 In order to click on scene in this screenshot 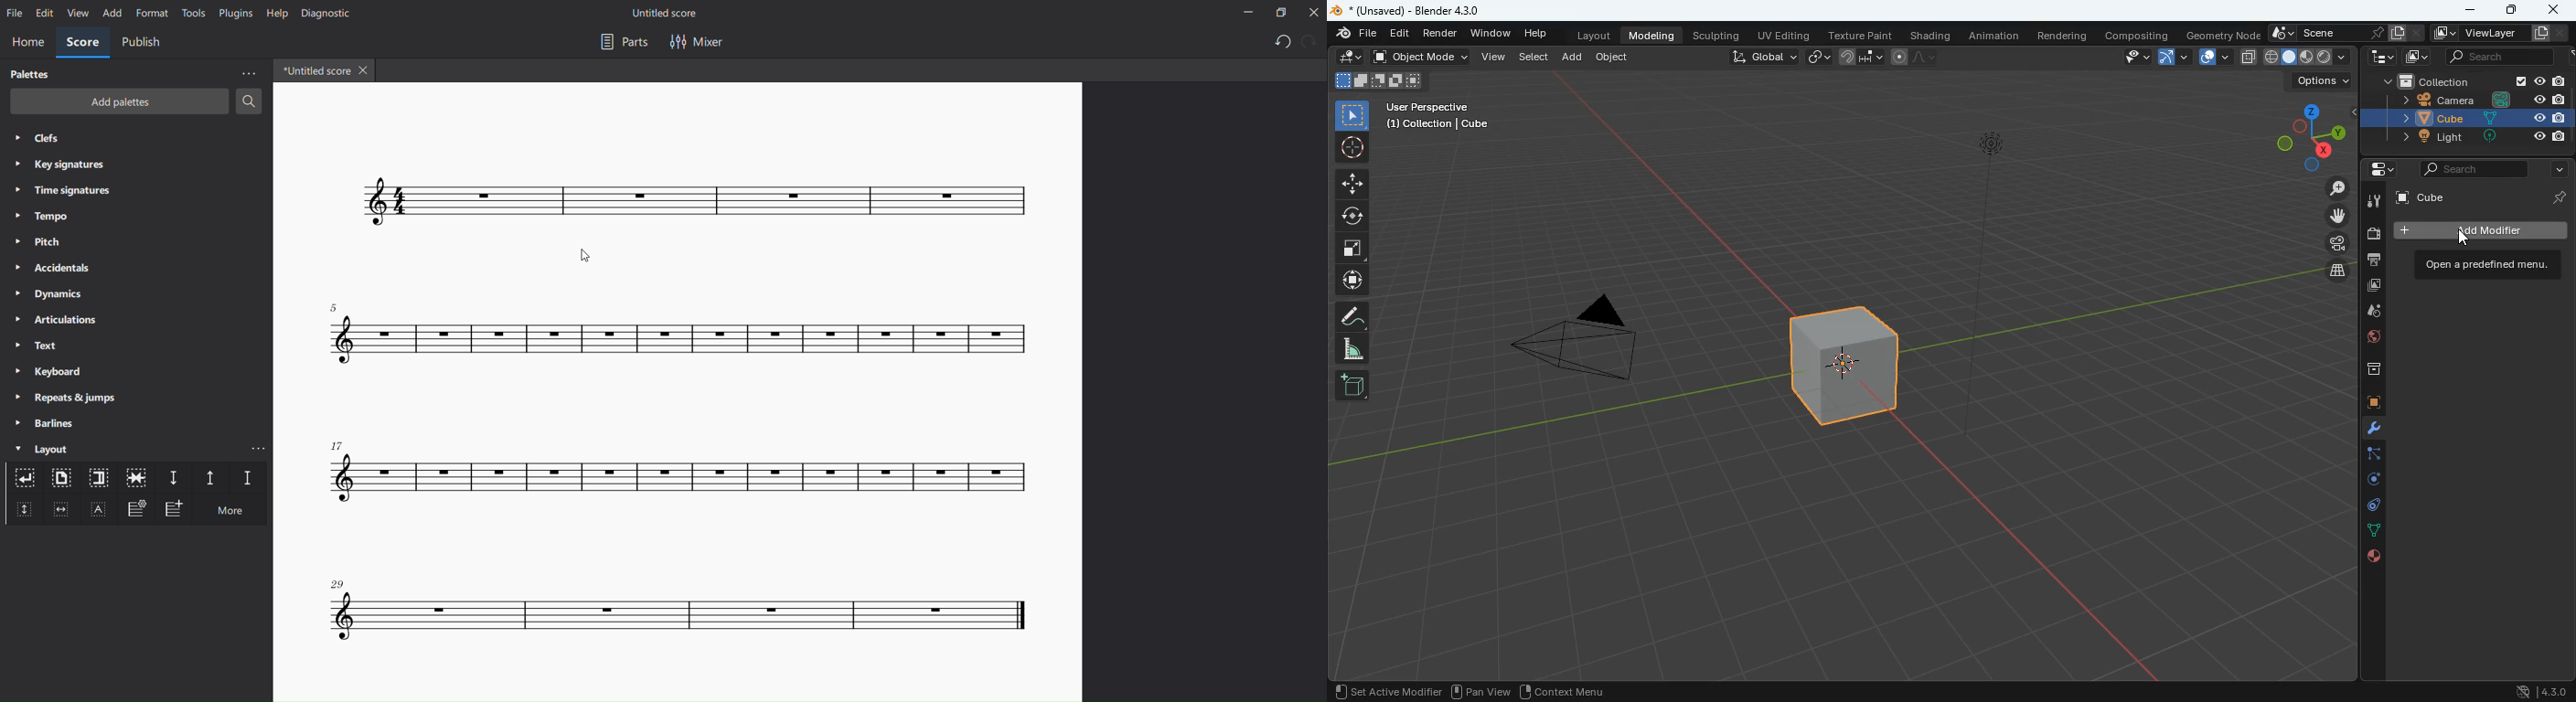, I will do `click(2345, 34)`.